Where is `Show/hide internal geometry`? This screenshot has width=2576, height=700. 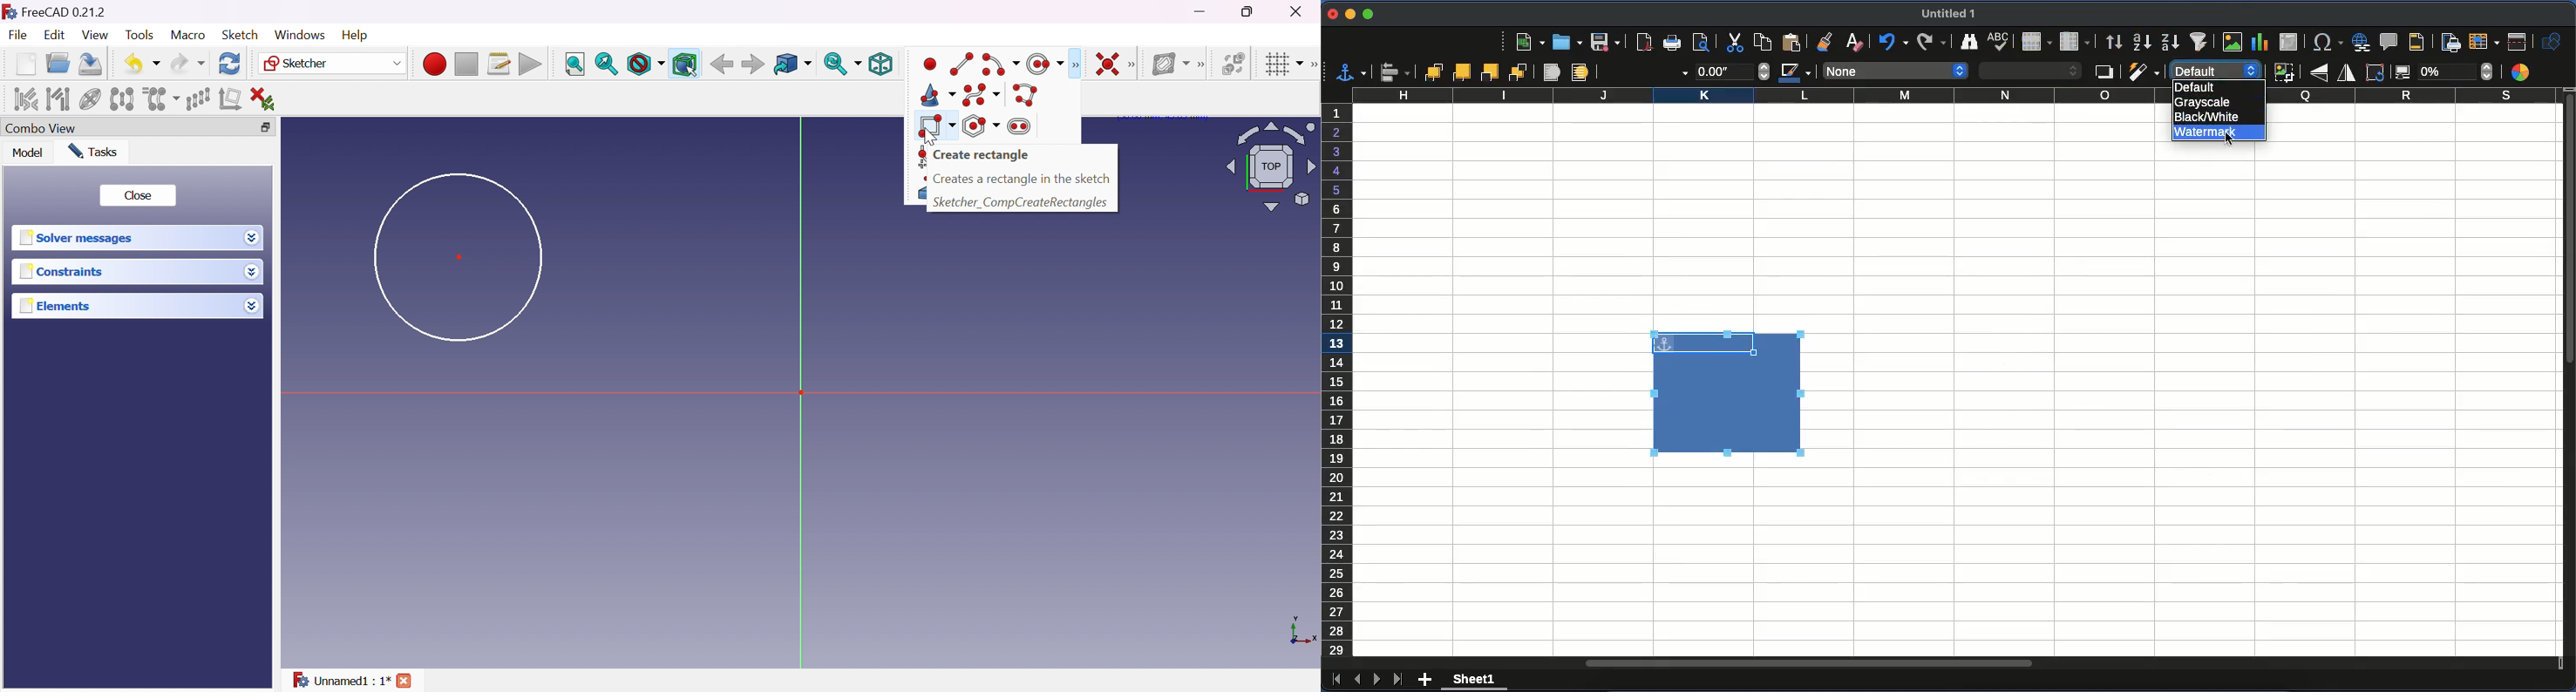
Show/hide internal geometry is located at coordinates (92, 100).